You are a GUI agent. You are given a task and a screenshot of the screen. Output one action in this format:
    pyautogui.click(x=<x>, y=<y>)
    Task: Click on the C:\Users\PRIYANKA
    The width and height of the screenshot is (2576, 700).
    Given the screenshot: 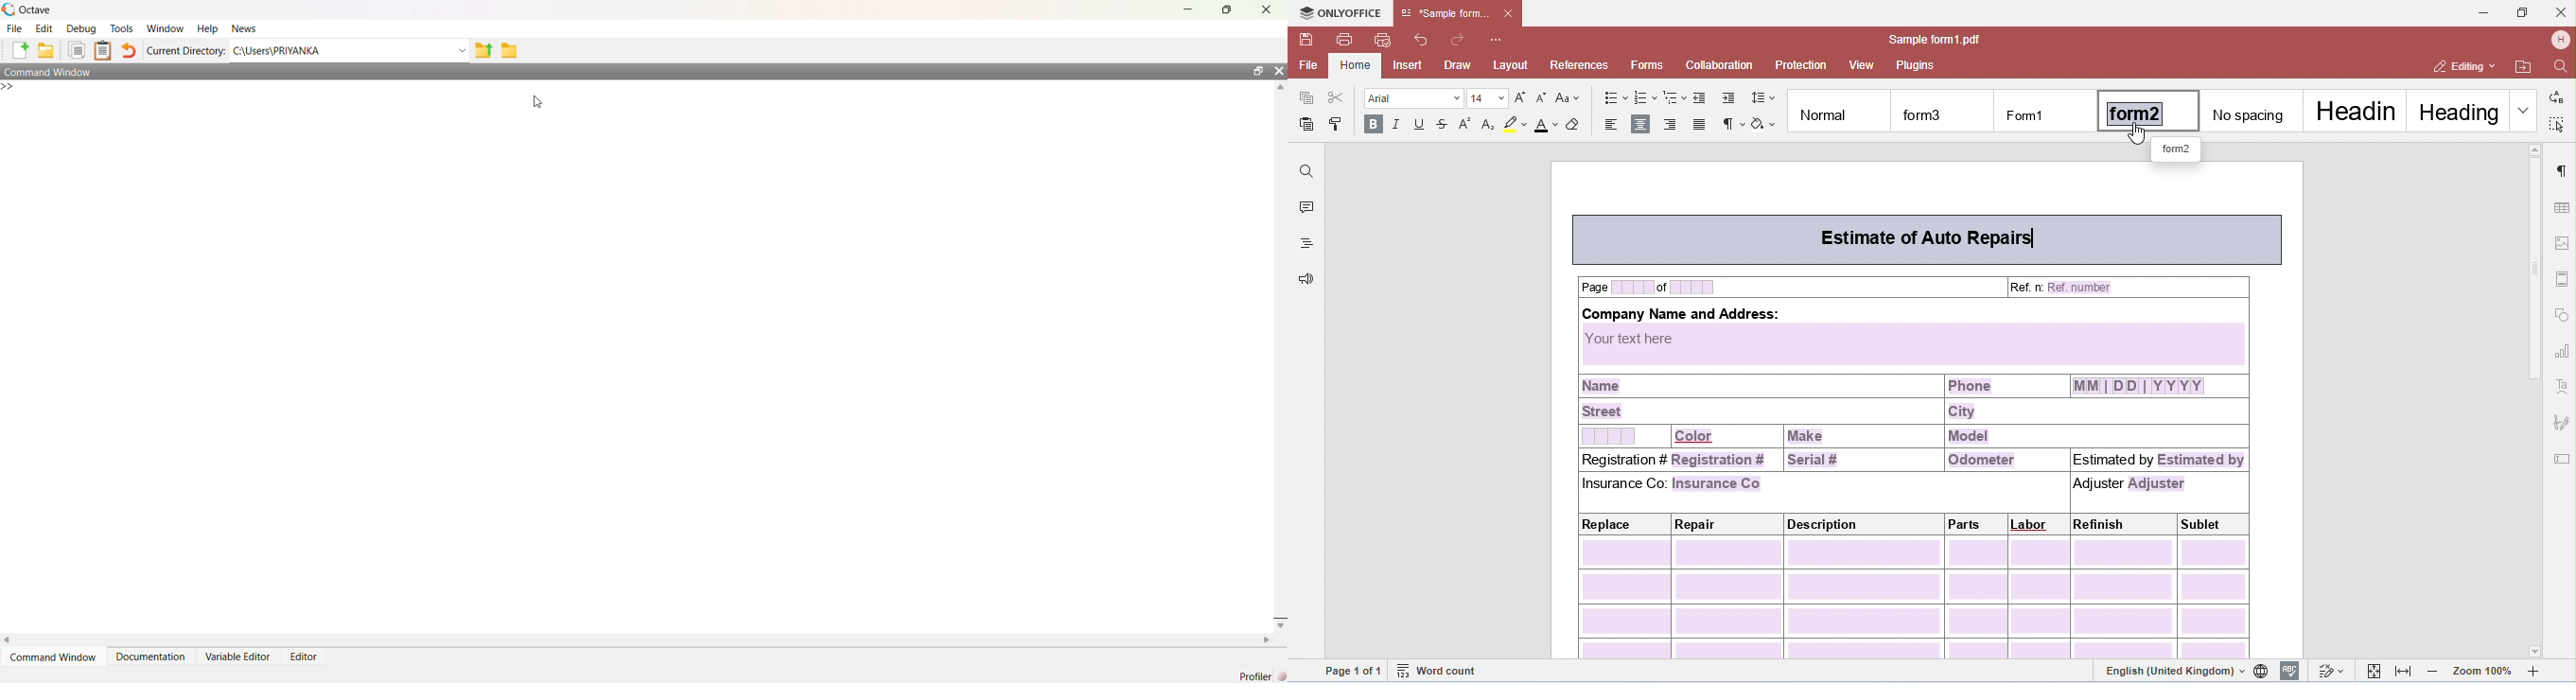 What is the action you would take?
    pyautogui.click(x=350, y=51)
    